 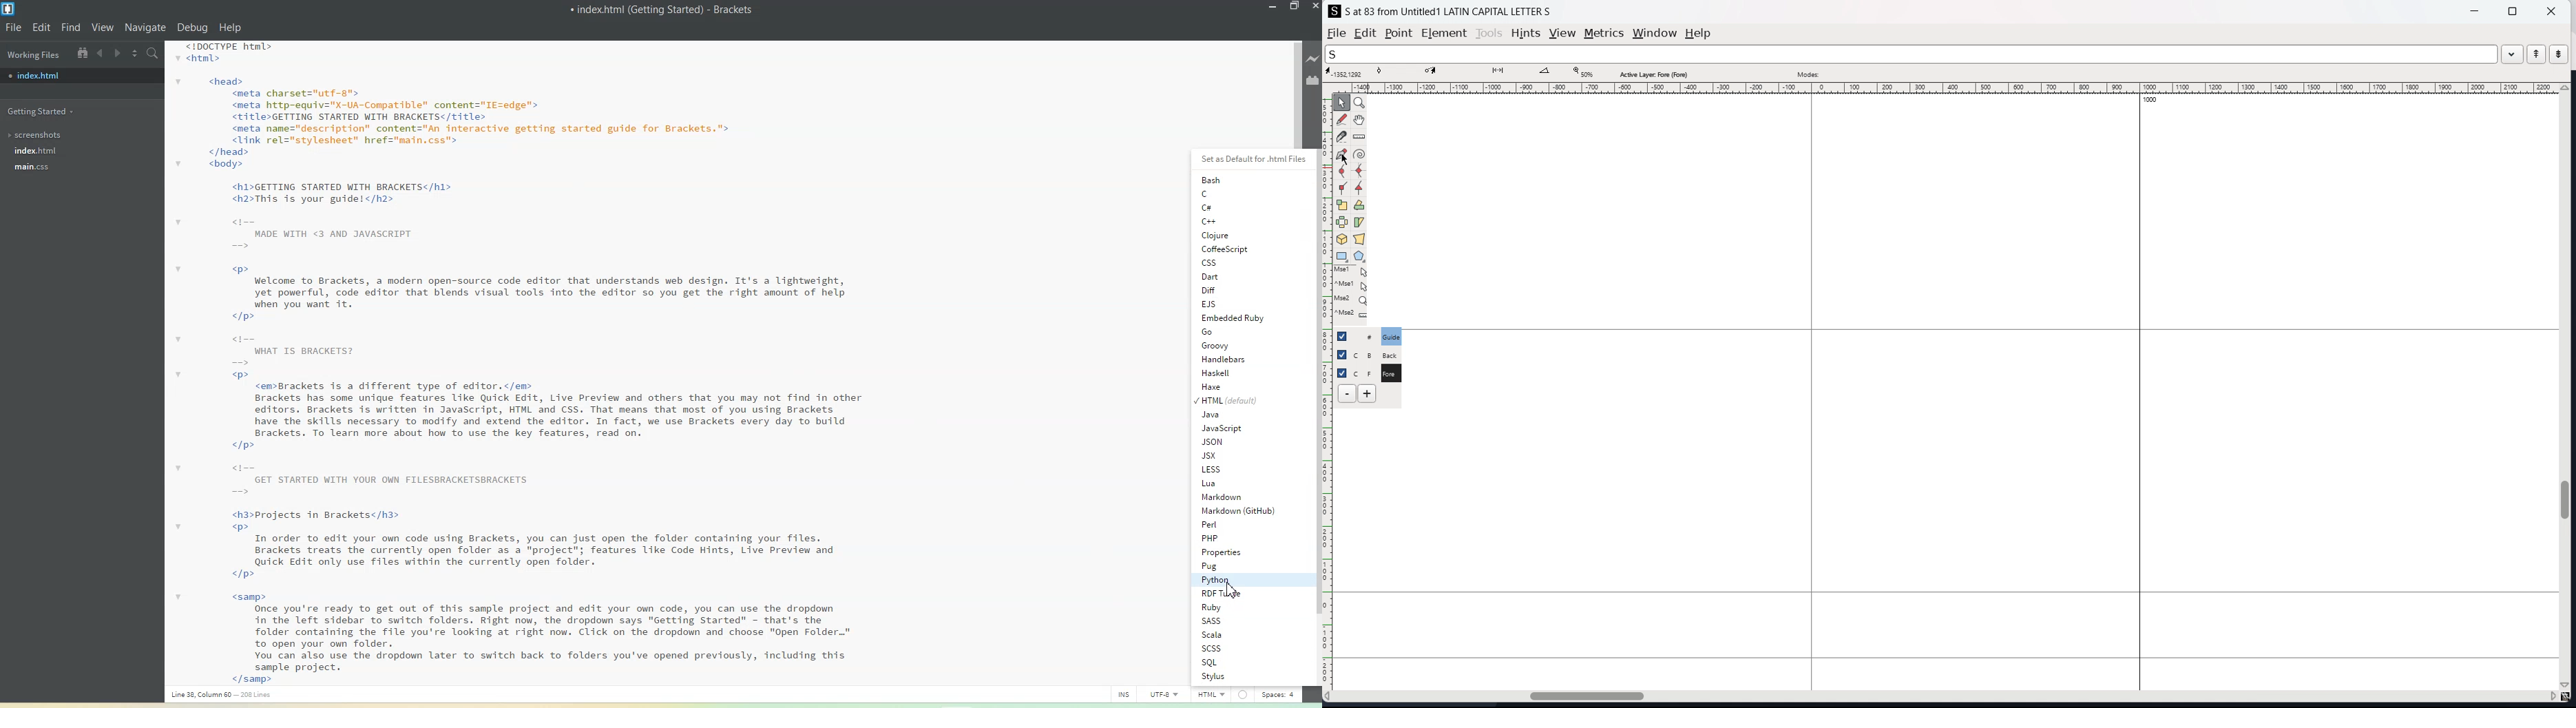 What do you see at coordinates (1911, 54) in the screenshot?
I see `search  the word list` at bounding box center [1911, 54].